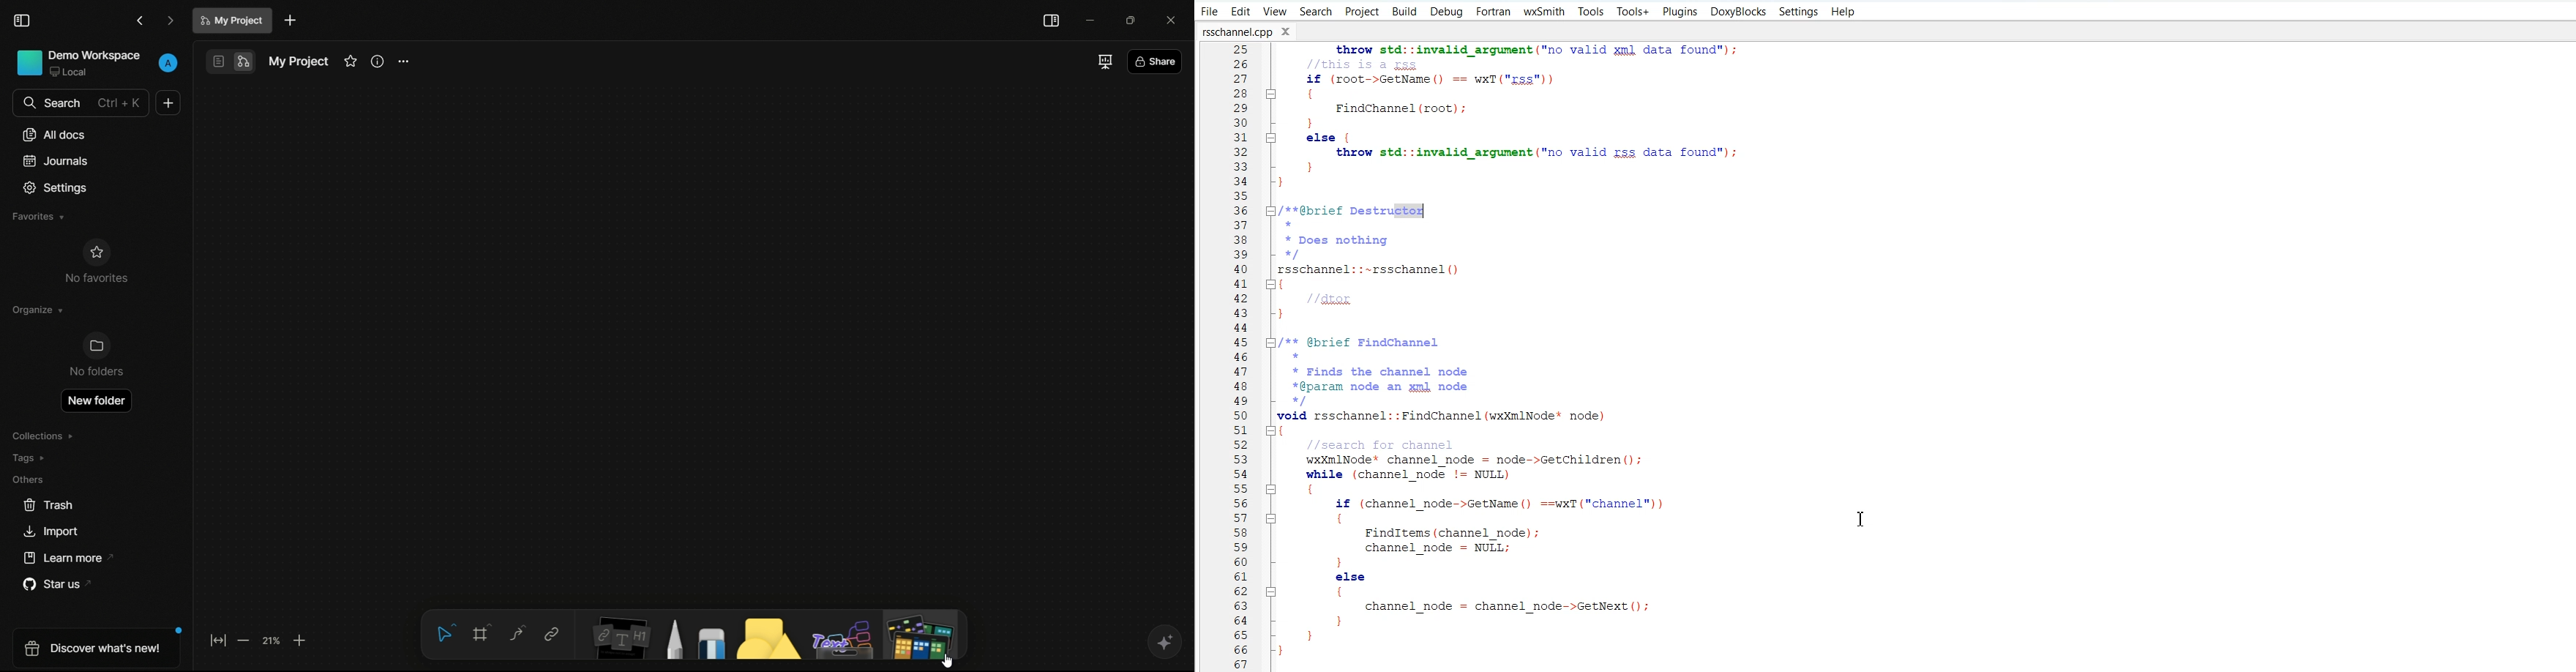 This screenshot has height=672, width=2576. What do you see at coordinates (1447, 11) in the screenshot?
I see `Debug` at bounding box center [1447, 11].